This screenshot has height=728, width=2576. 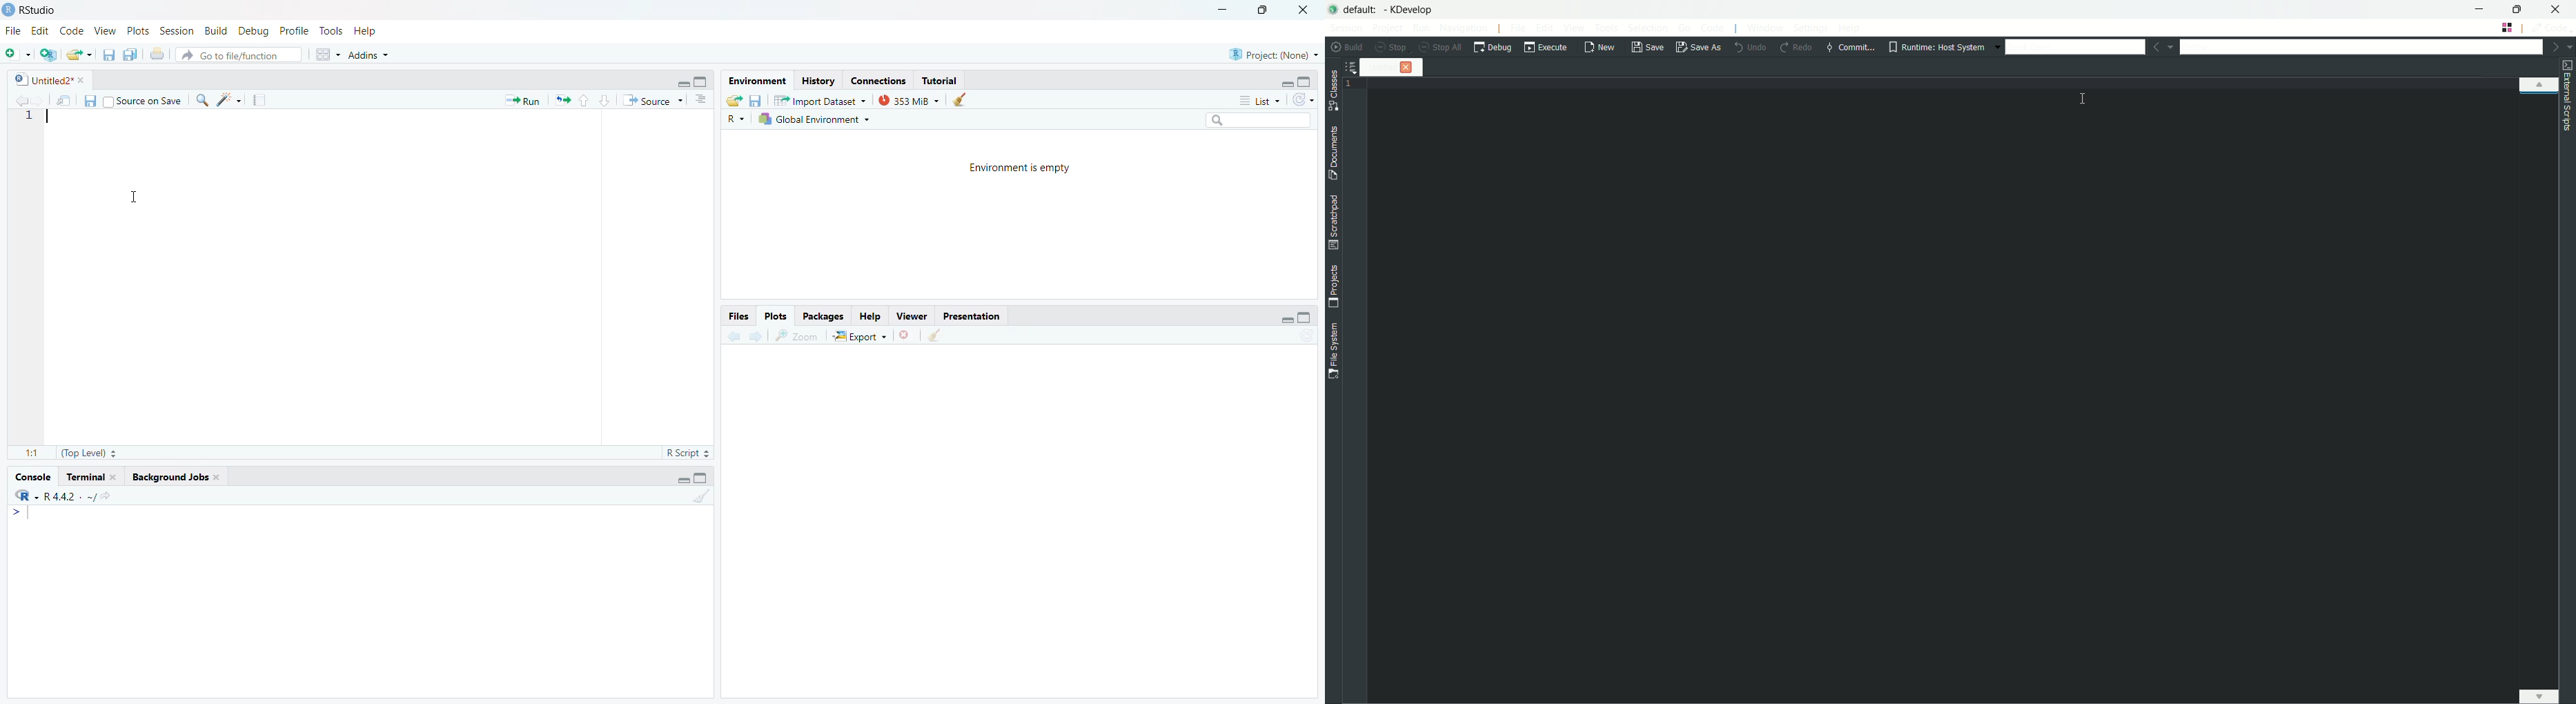 What do you see at coordinates (70, 32) in the screenshot?
I see `Code` at bounding box center [70, 32].